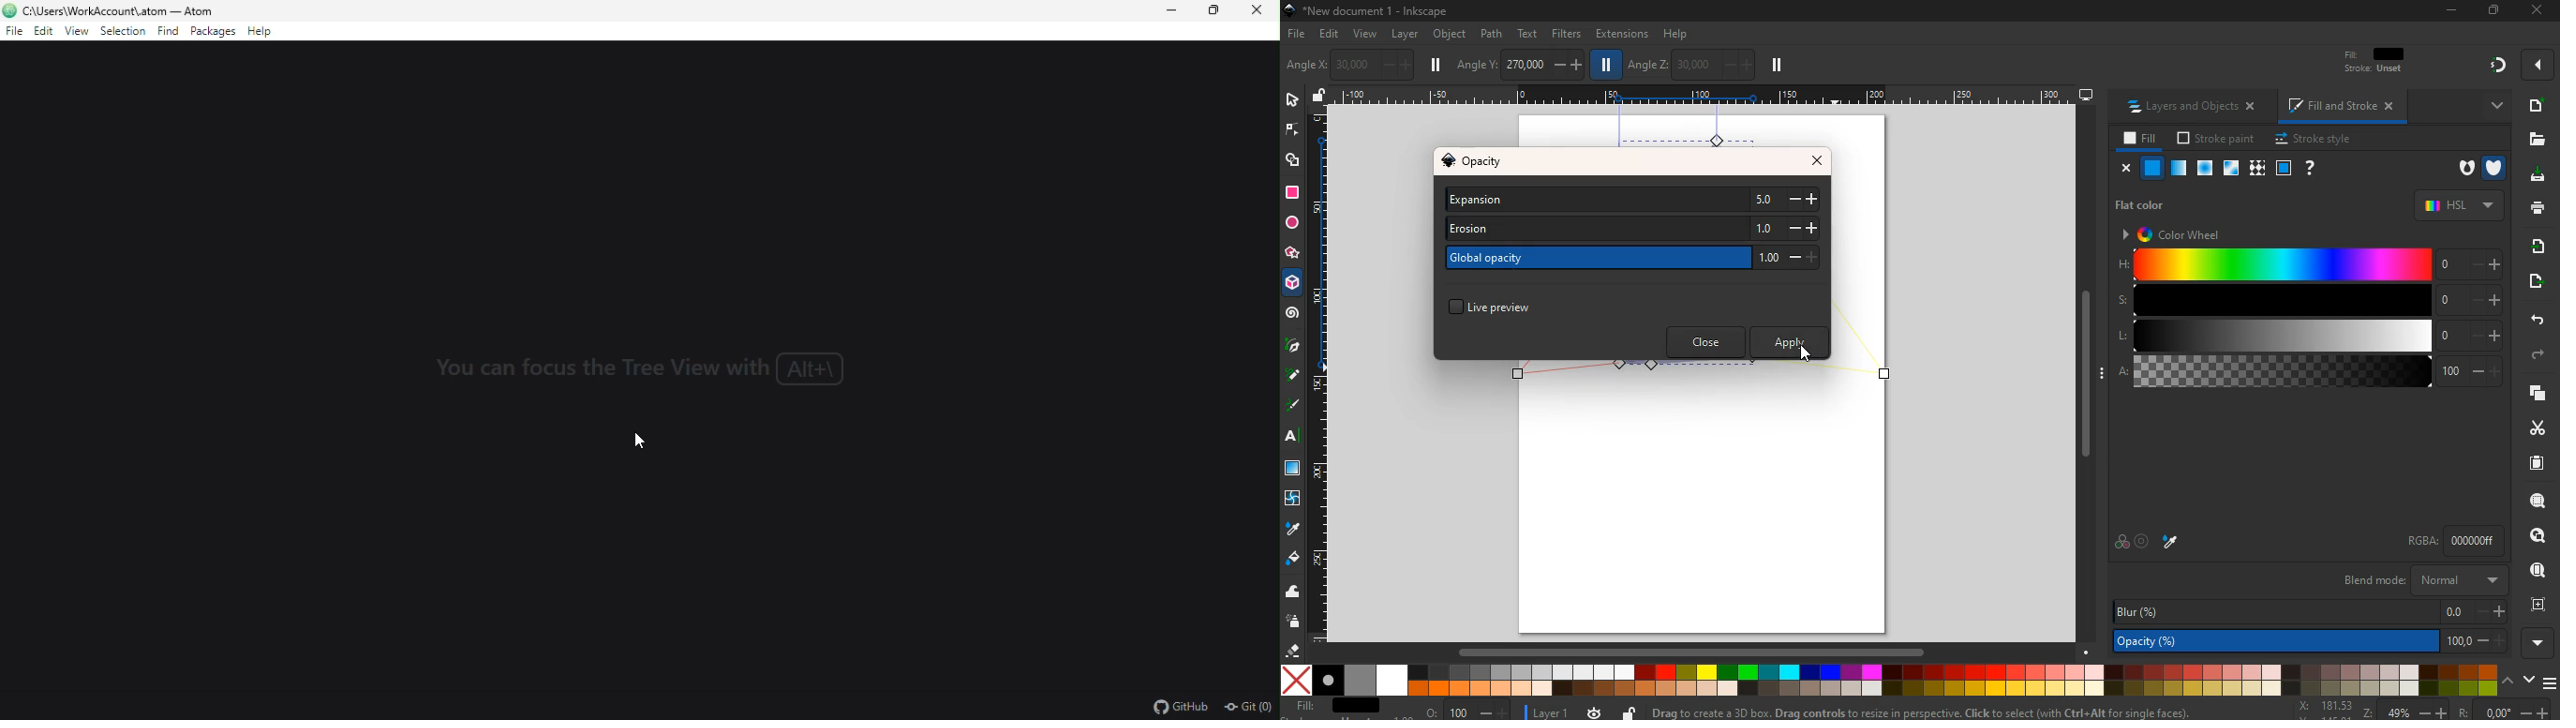  What do you see at coordinates (1291, 131) in the screenshot?
I see `edge` at bounding box center [1291, 131].